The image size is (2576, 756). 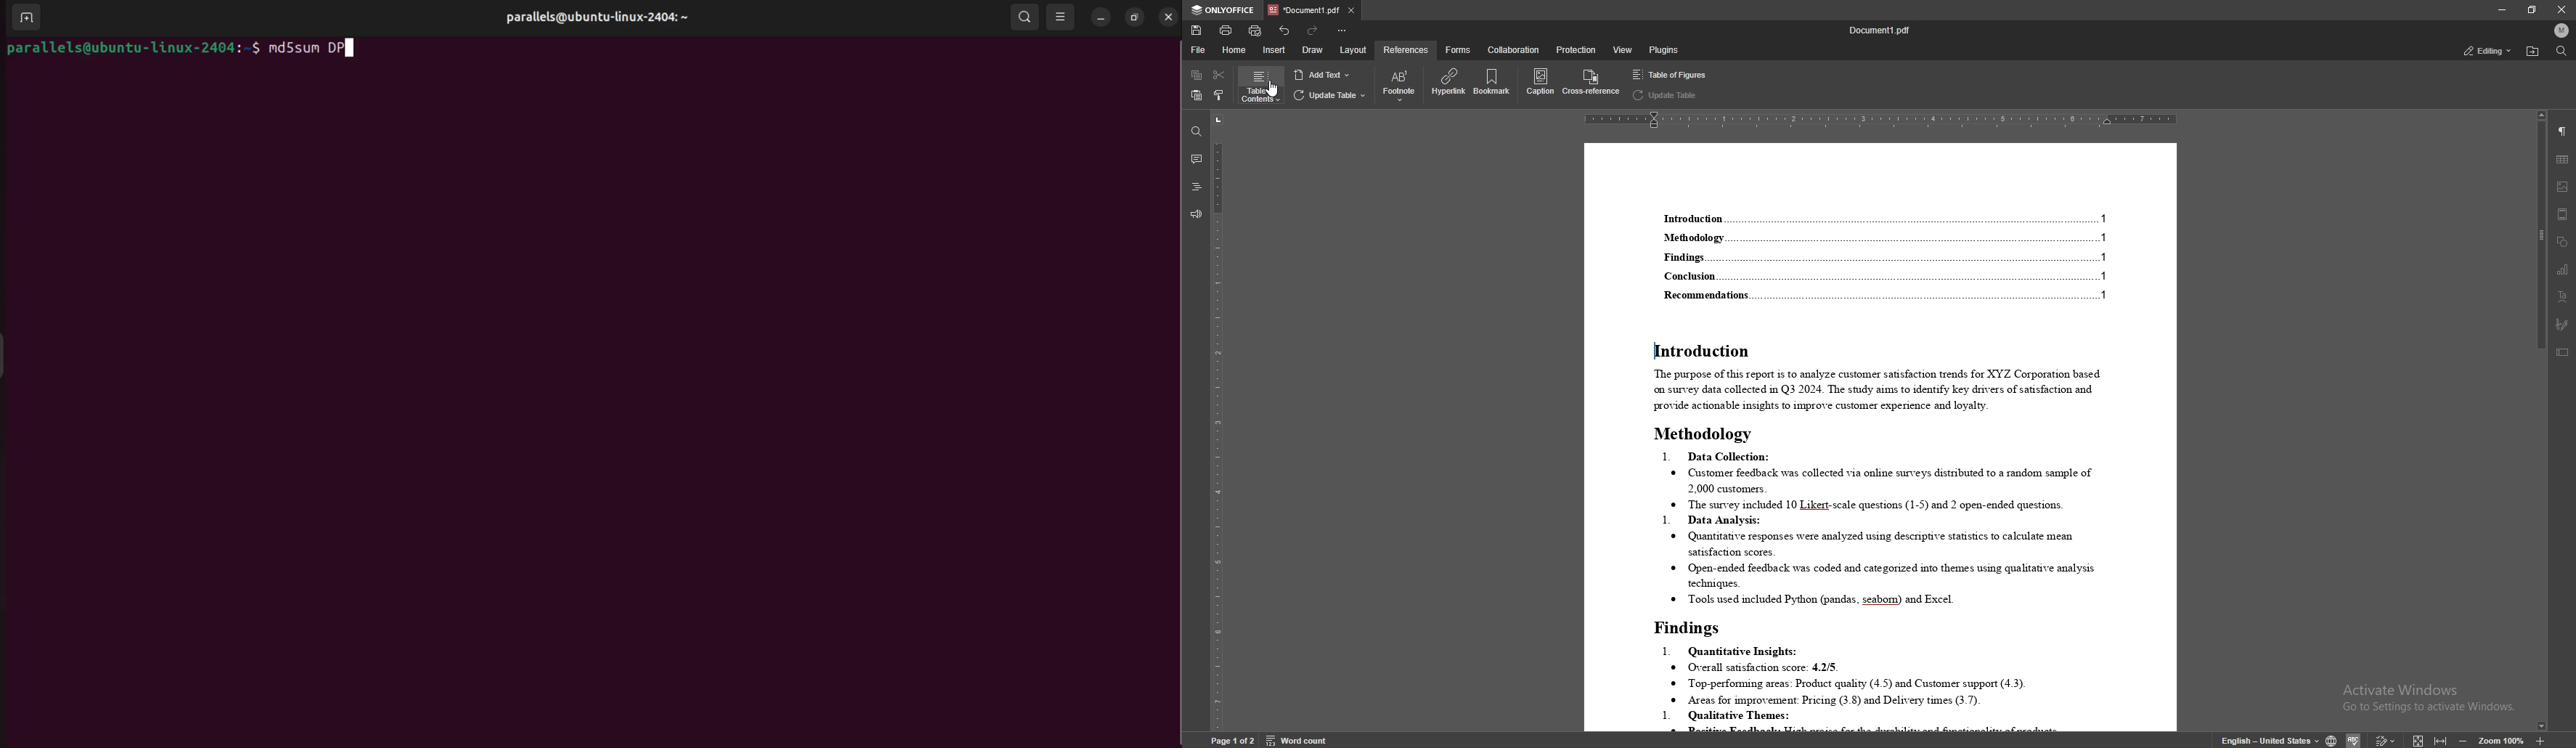 I want to click on cursor, so click(x=1272, y=90).